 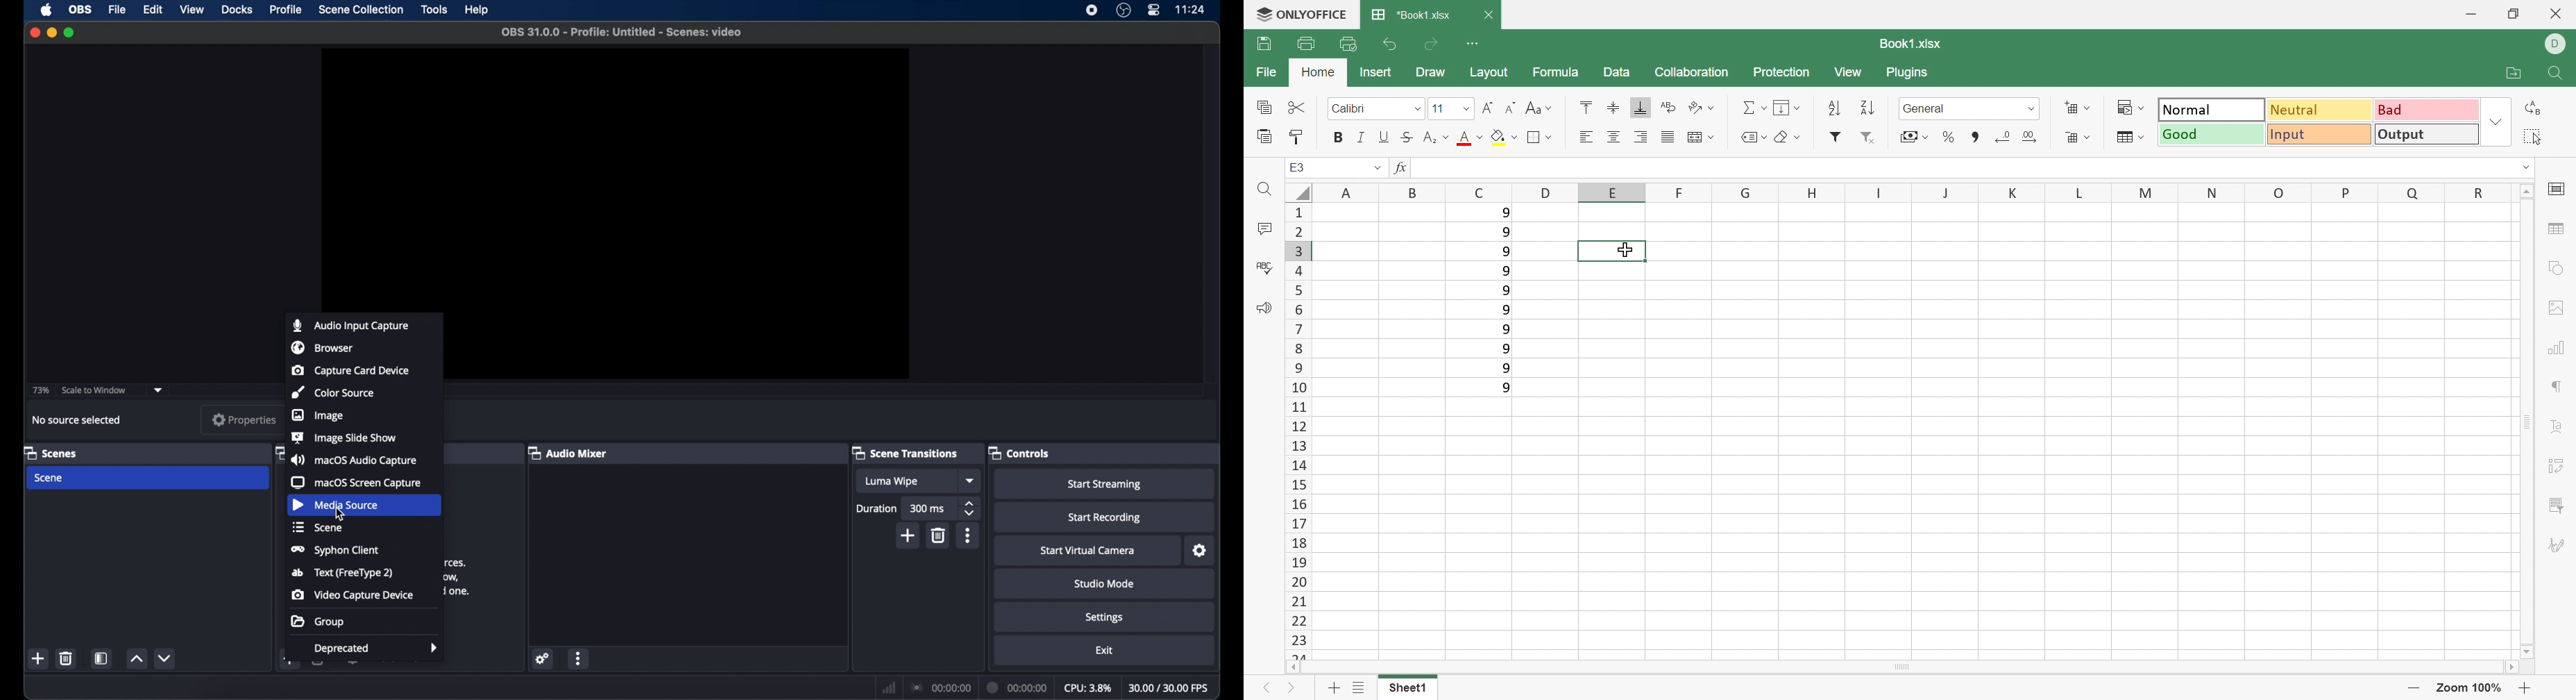 I want to click on add, so click(x=288, y=659).